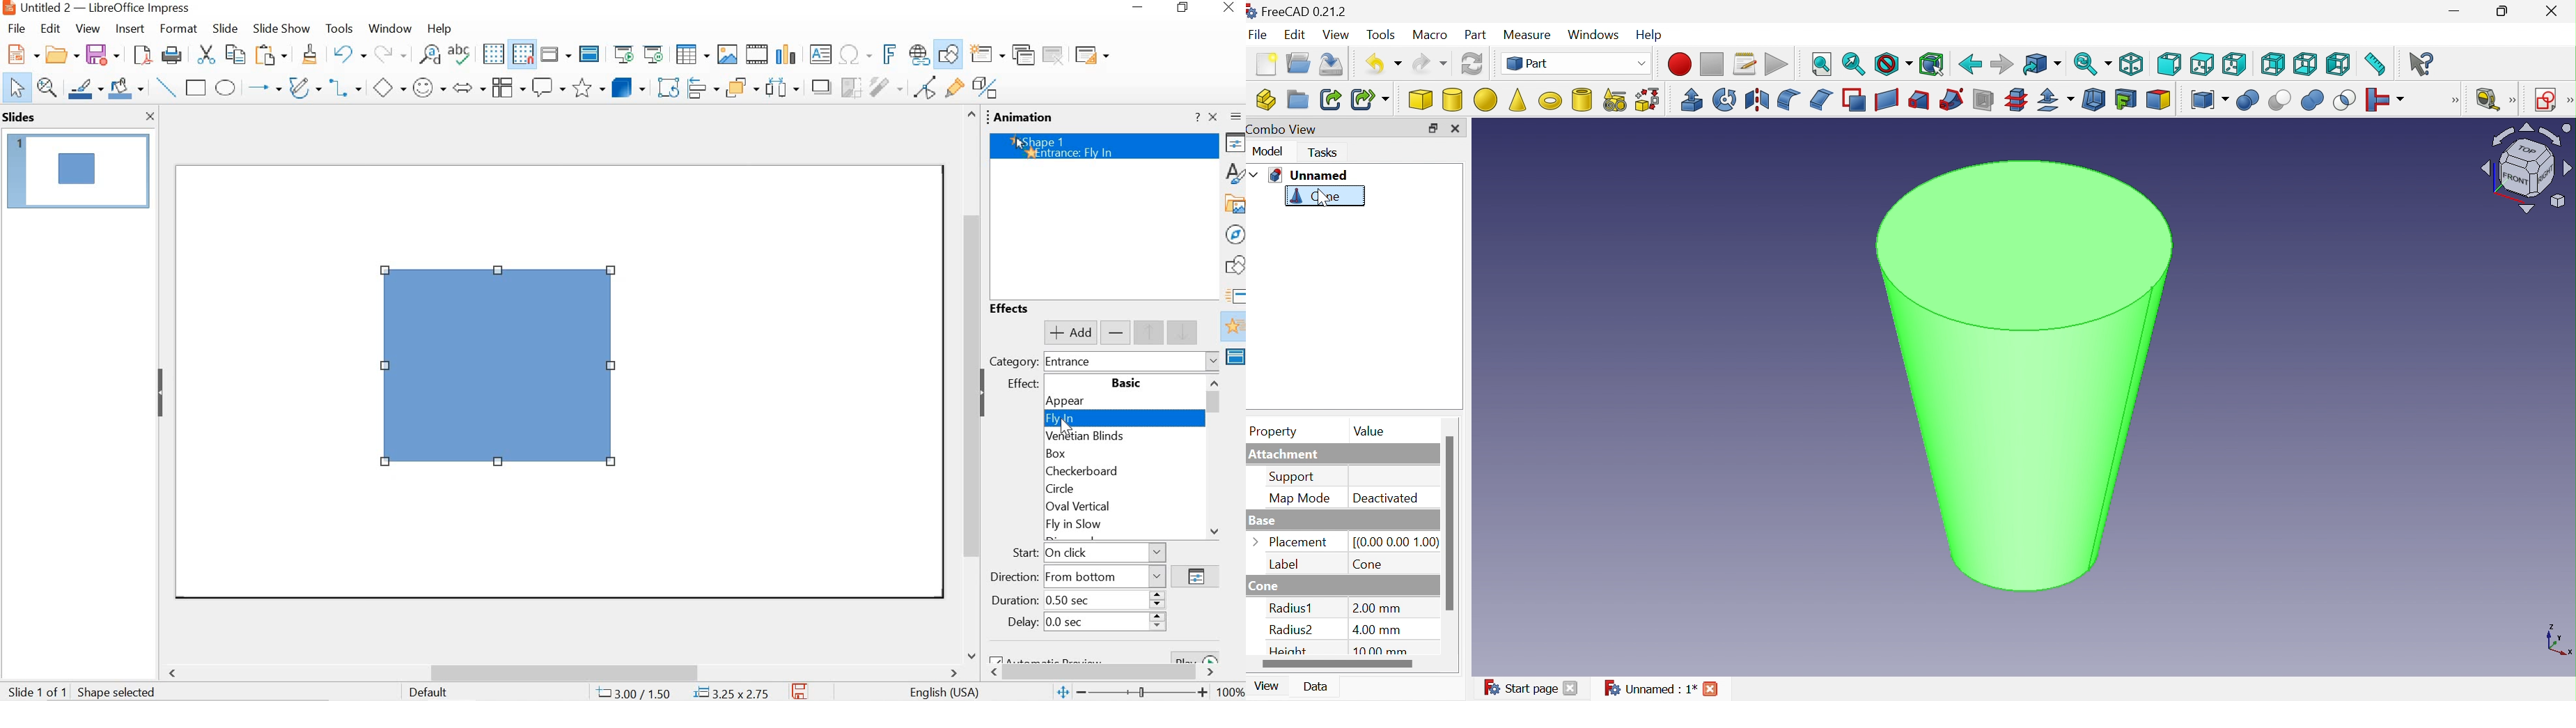  What do you see at coordinates (16, 88) in the screenshot?
I see `select` at bounding box center [16, 88].